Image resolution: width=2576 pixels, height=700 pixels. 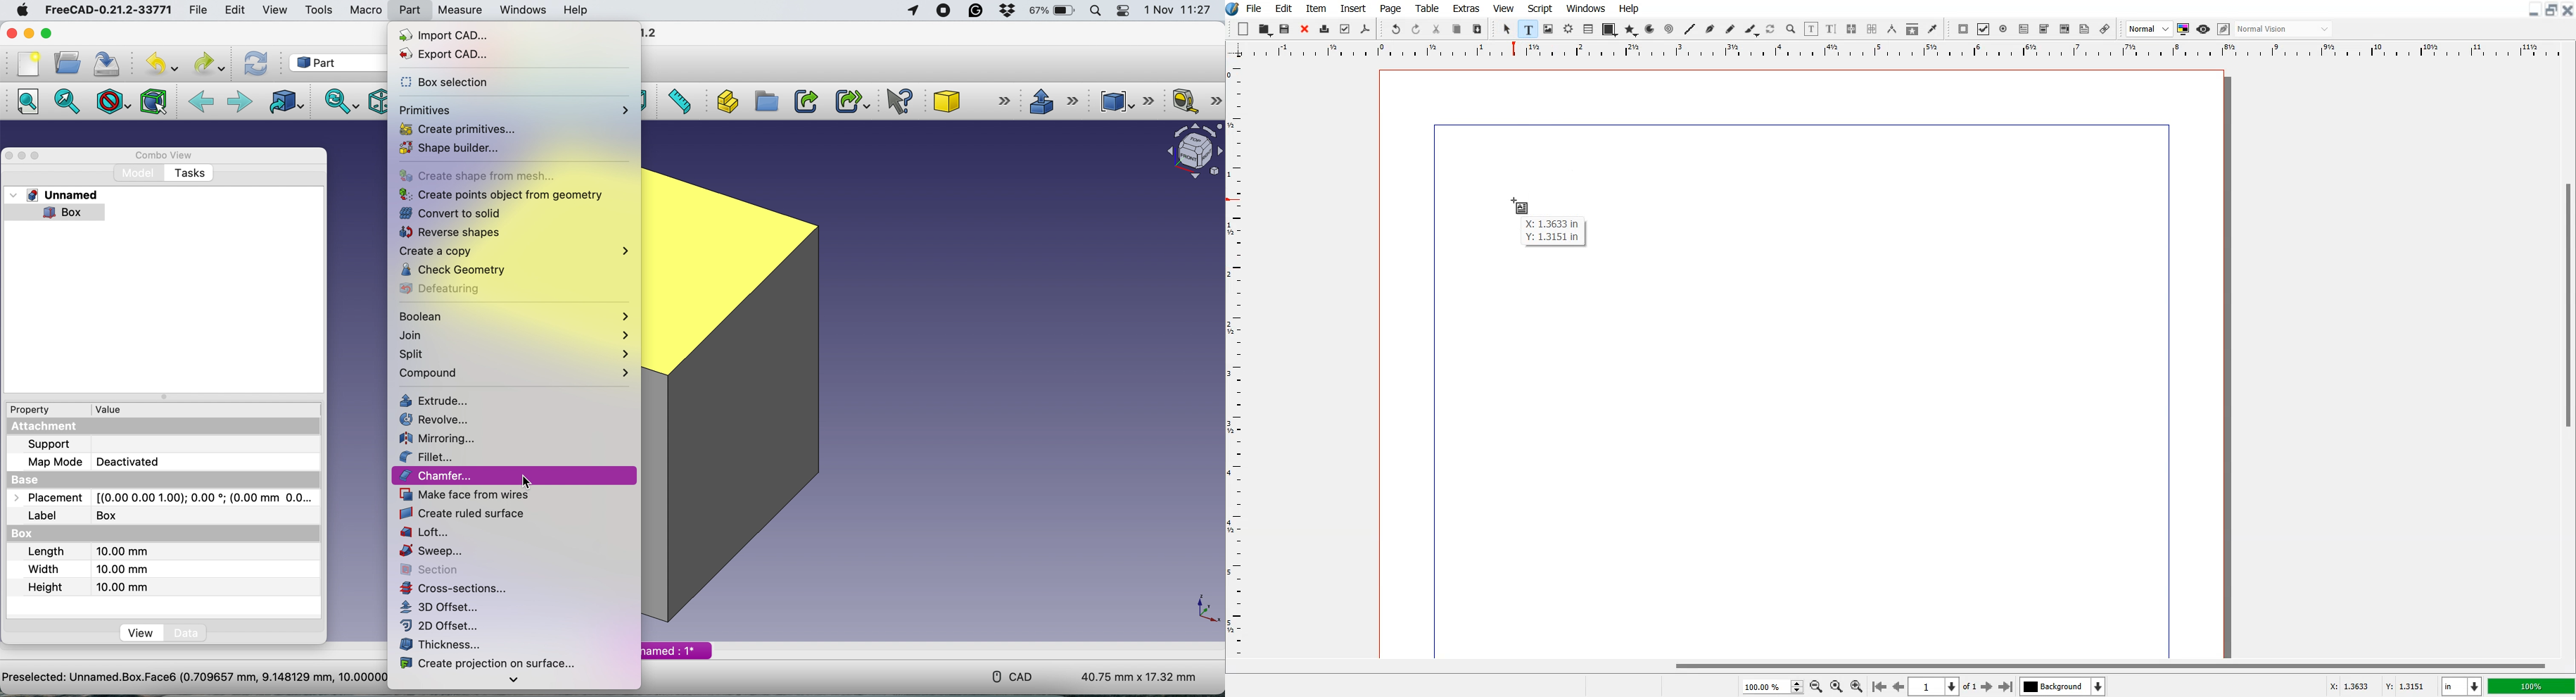 What do you see at coordinates (516, 680) in the screenshot?
I see `more options` at bounding box center [516, 680].